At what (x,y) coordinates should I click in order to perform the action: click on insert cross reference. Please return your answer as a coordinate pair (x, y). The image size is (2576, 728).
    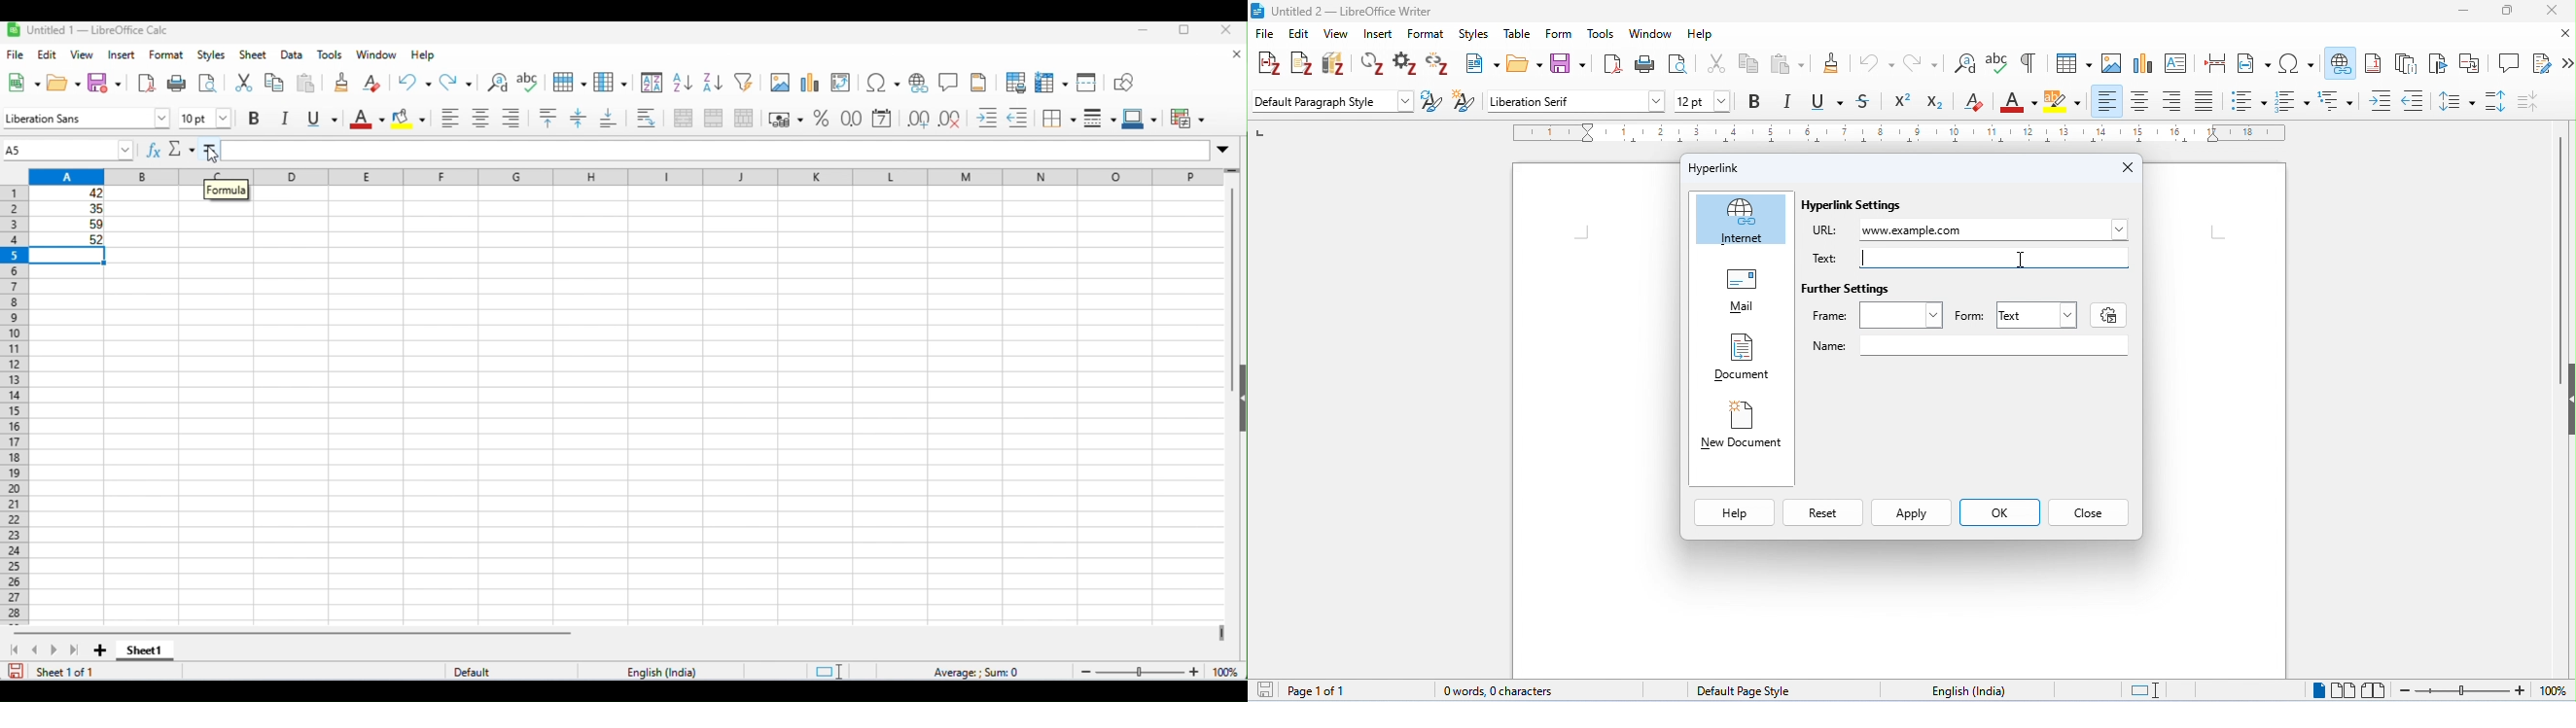
    Looking at the image, I should click on (2471, 63).